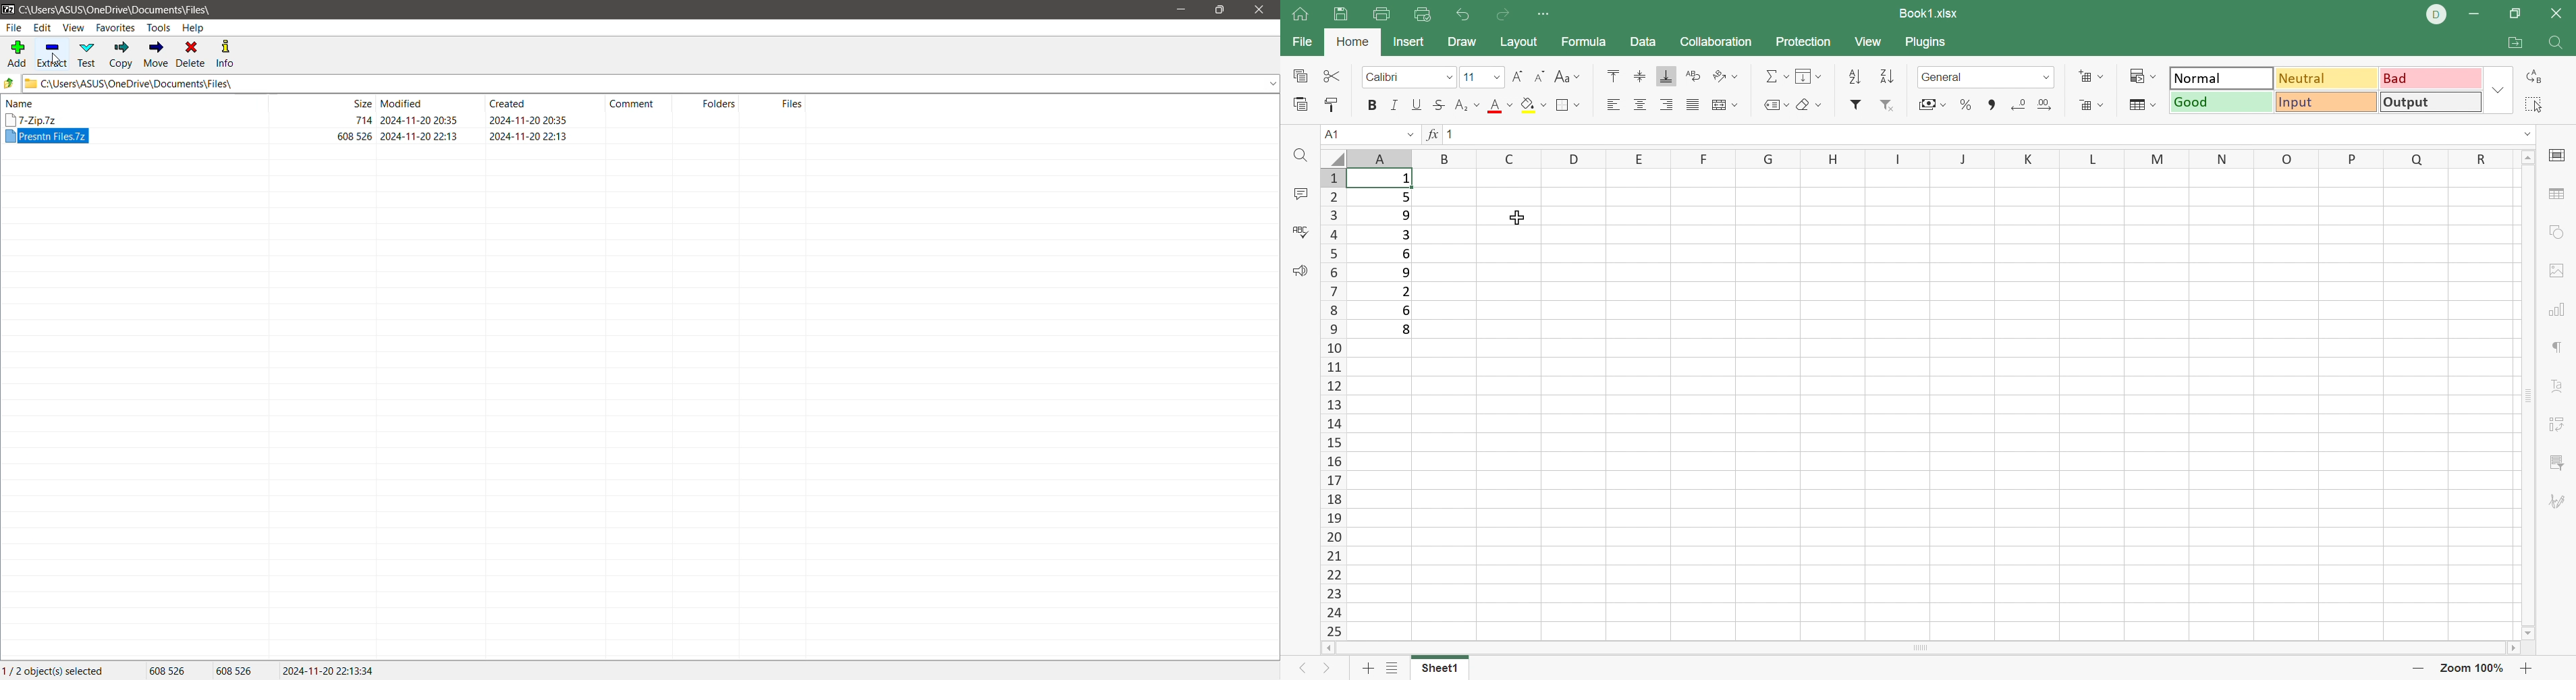 The image size is (2576, 700). What do you see at coordinates (1464, 40) in the screenshot?
I see `Draw` at bounding box center [1464, 40].